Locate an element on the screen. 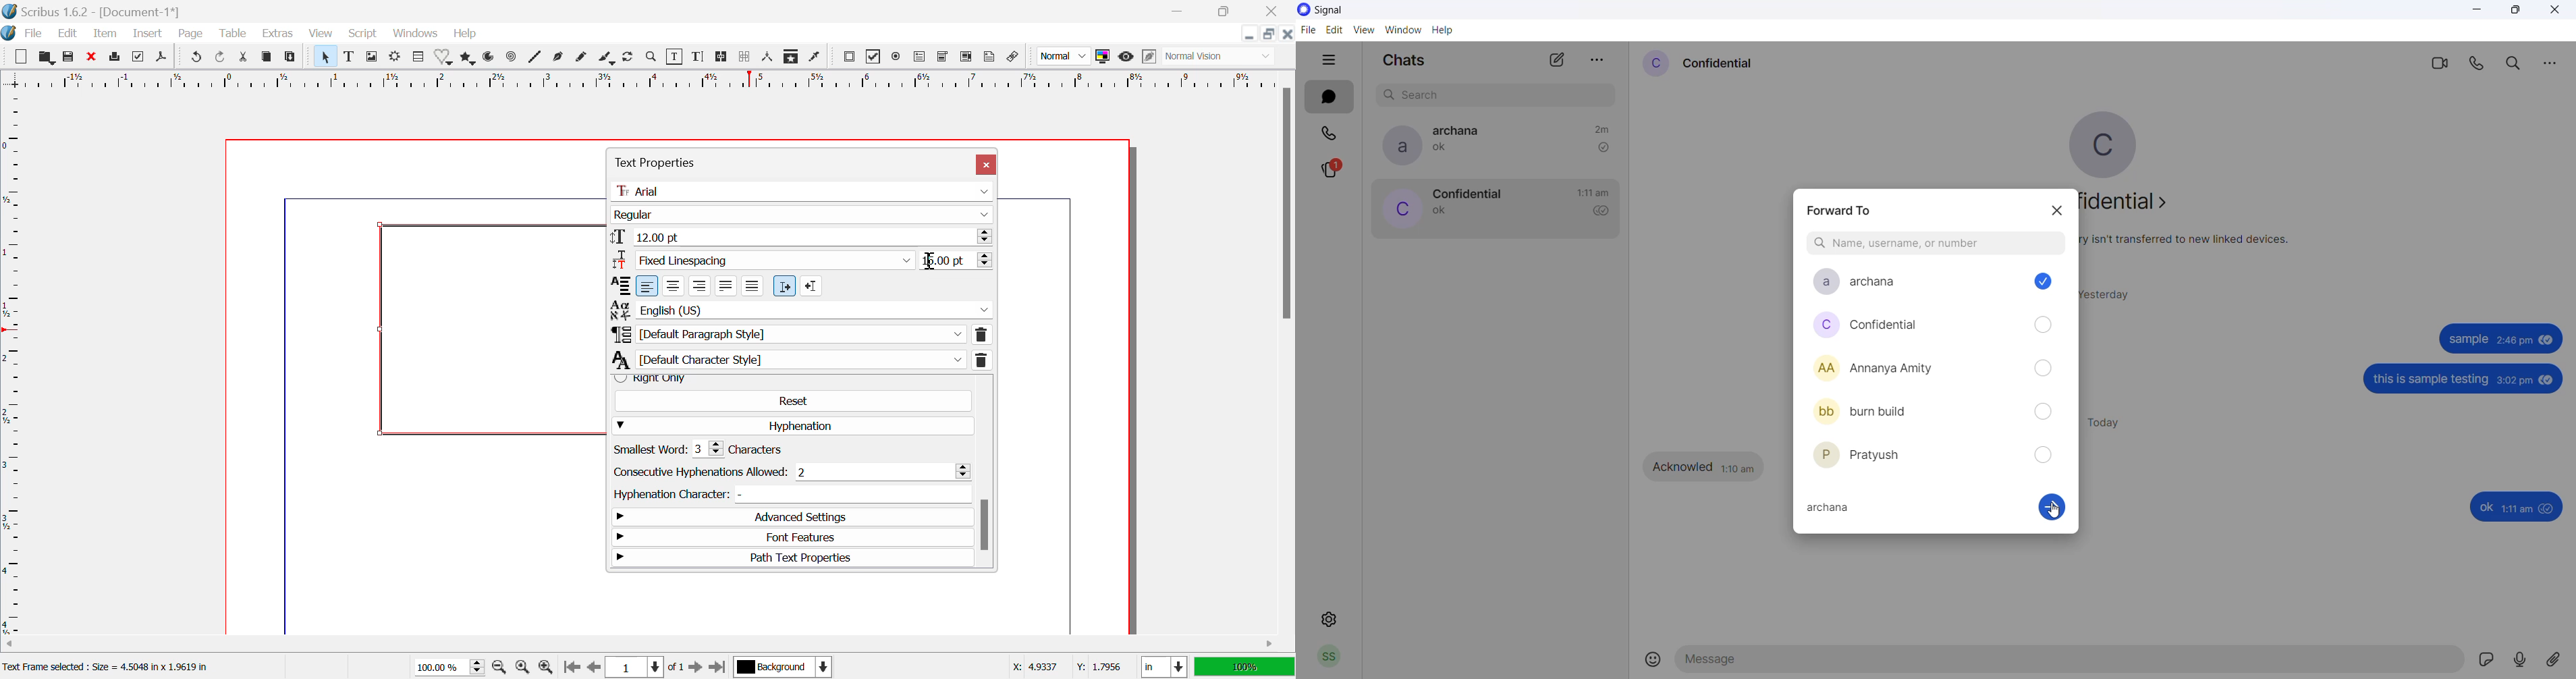  1:10 am is located at coordinates (1739, 467).